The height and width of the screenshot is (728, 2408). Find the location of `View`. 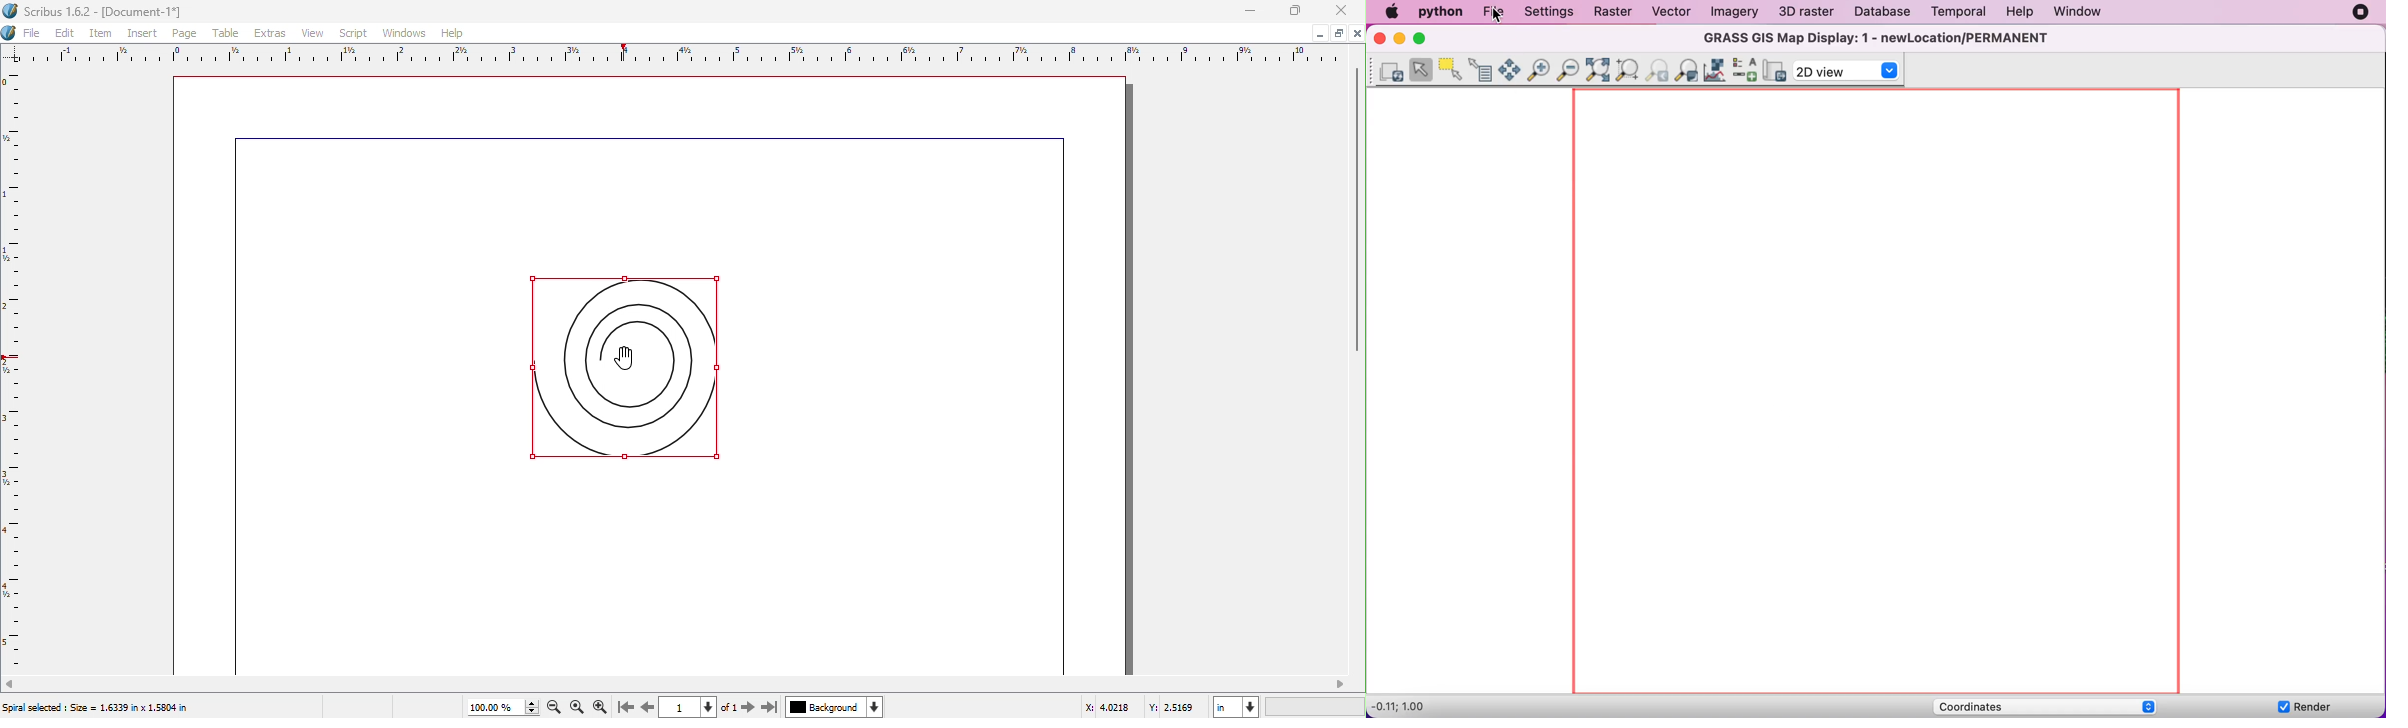

View is located at coordinates (312, 34).